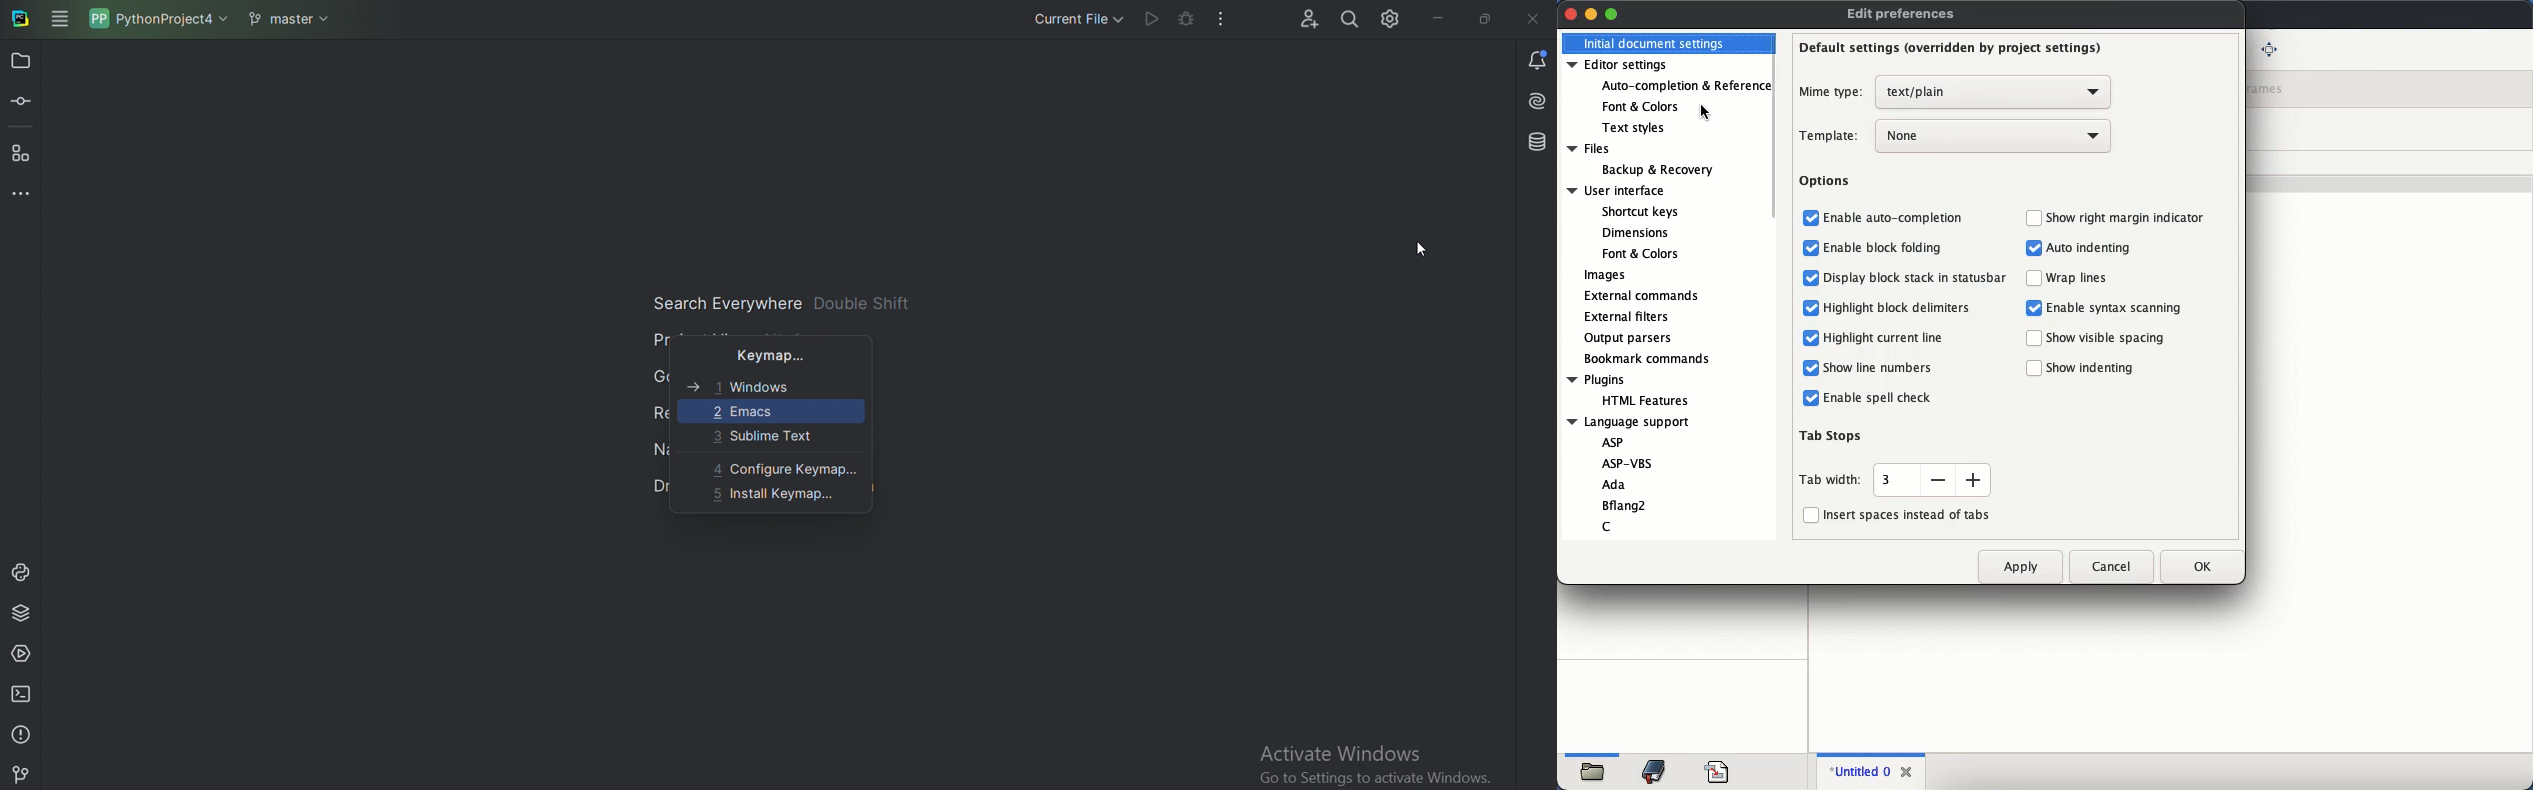  I want to click on show visible spacing, so click(2094, 339).